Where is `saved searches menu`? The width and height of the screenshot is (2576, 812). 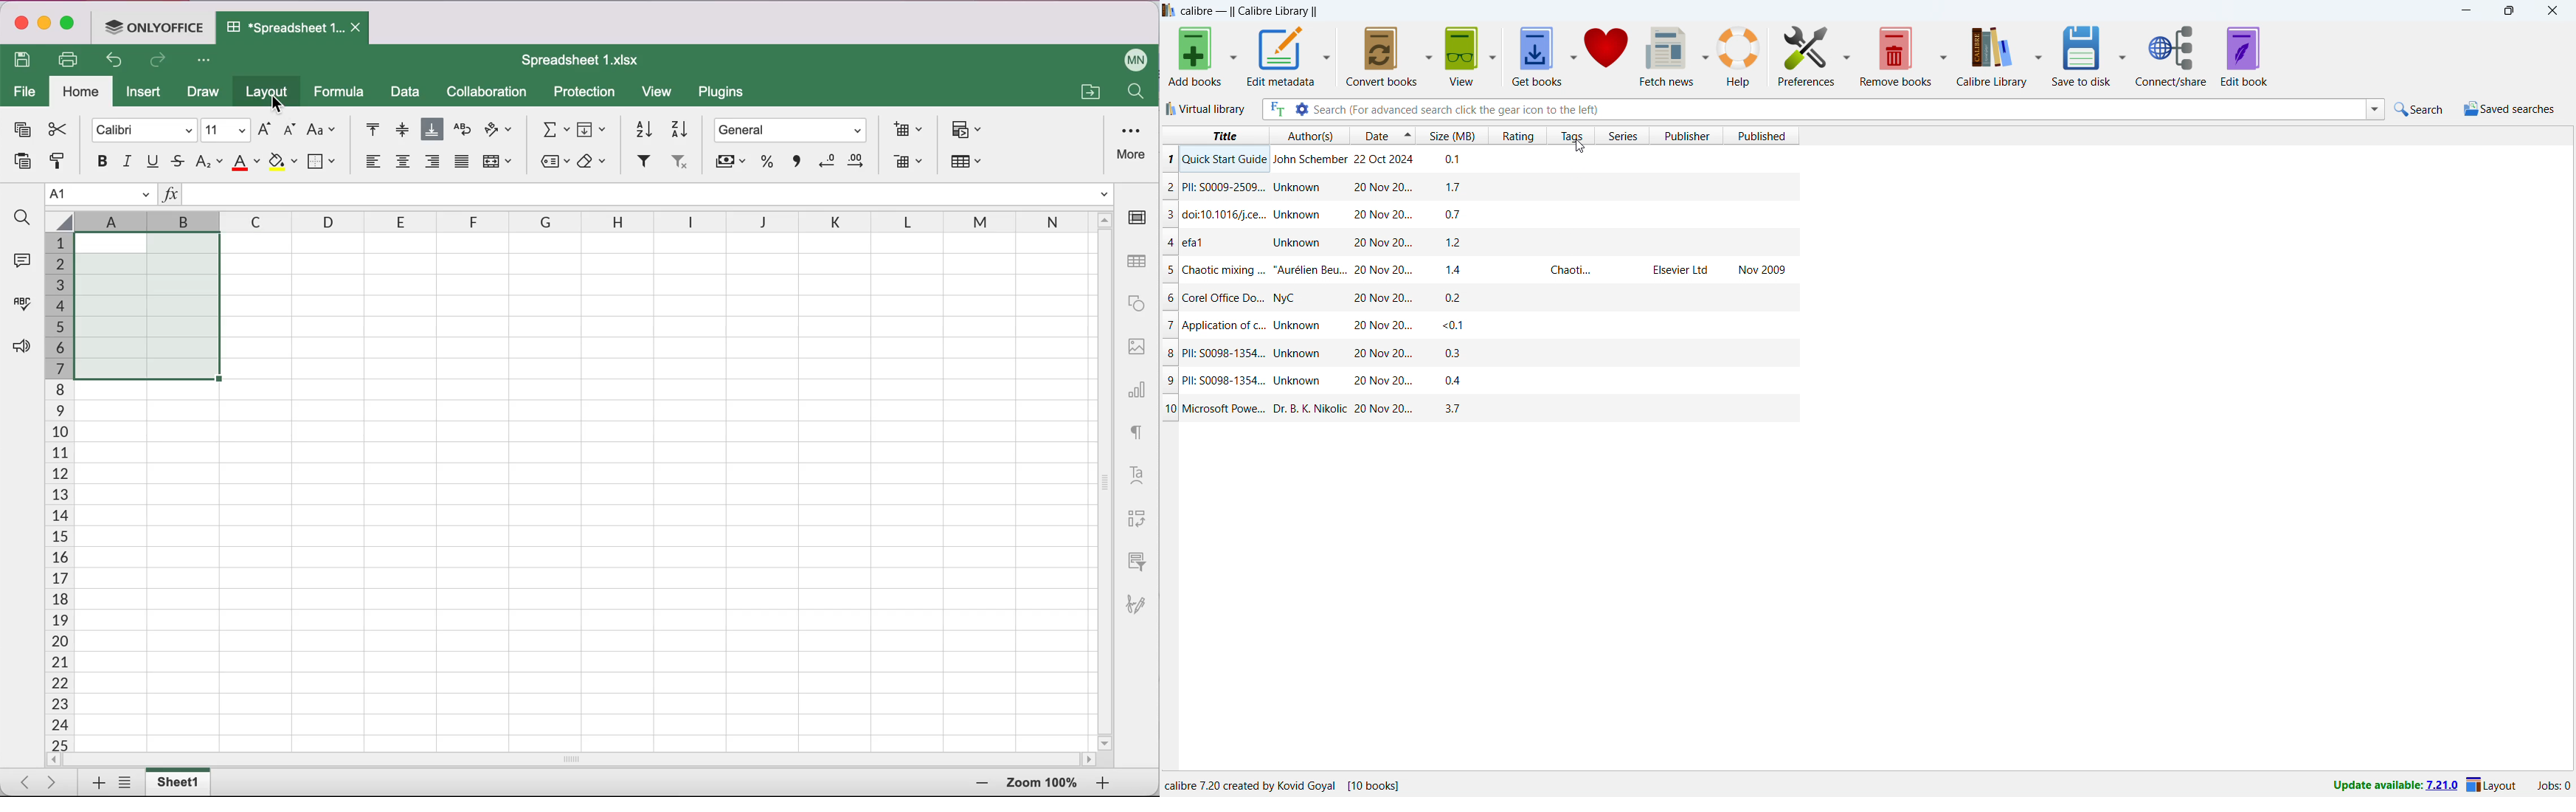
saved searches menu is located at coordinates (2509, 108).